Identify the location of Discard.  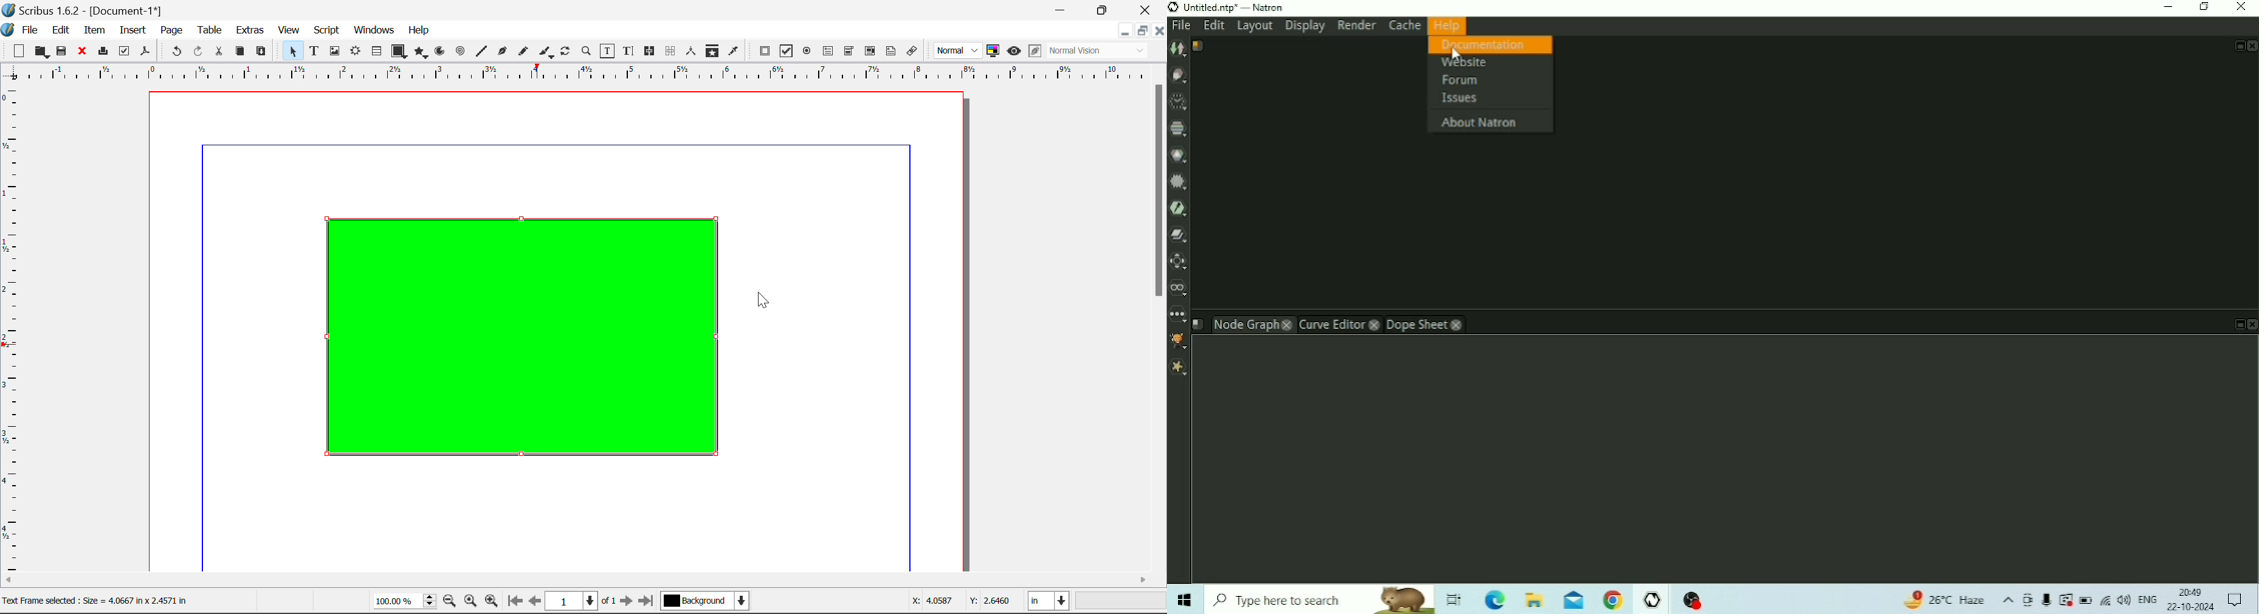
(83, 52).